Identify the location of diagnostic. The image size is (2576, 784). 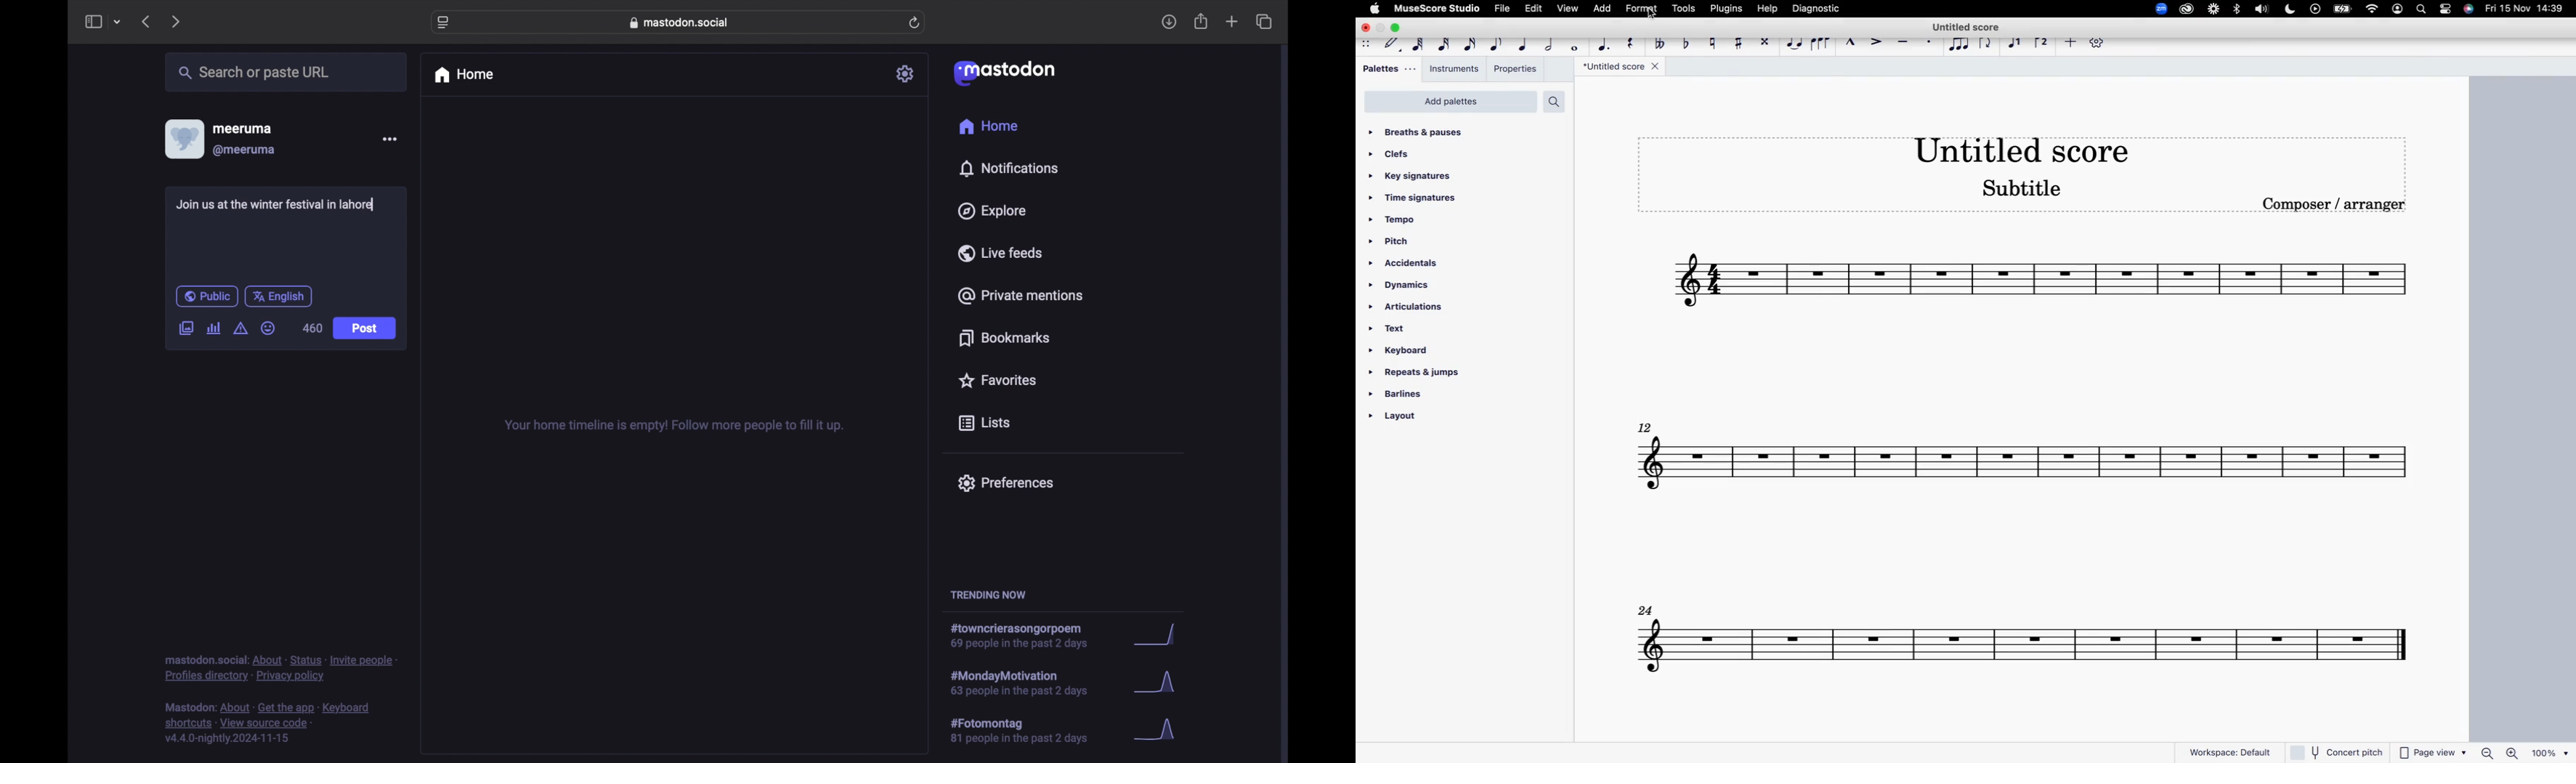
(1820, 9).